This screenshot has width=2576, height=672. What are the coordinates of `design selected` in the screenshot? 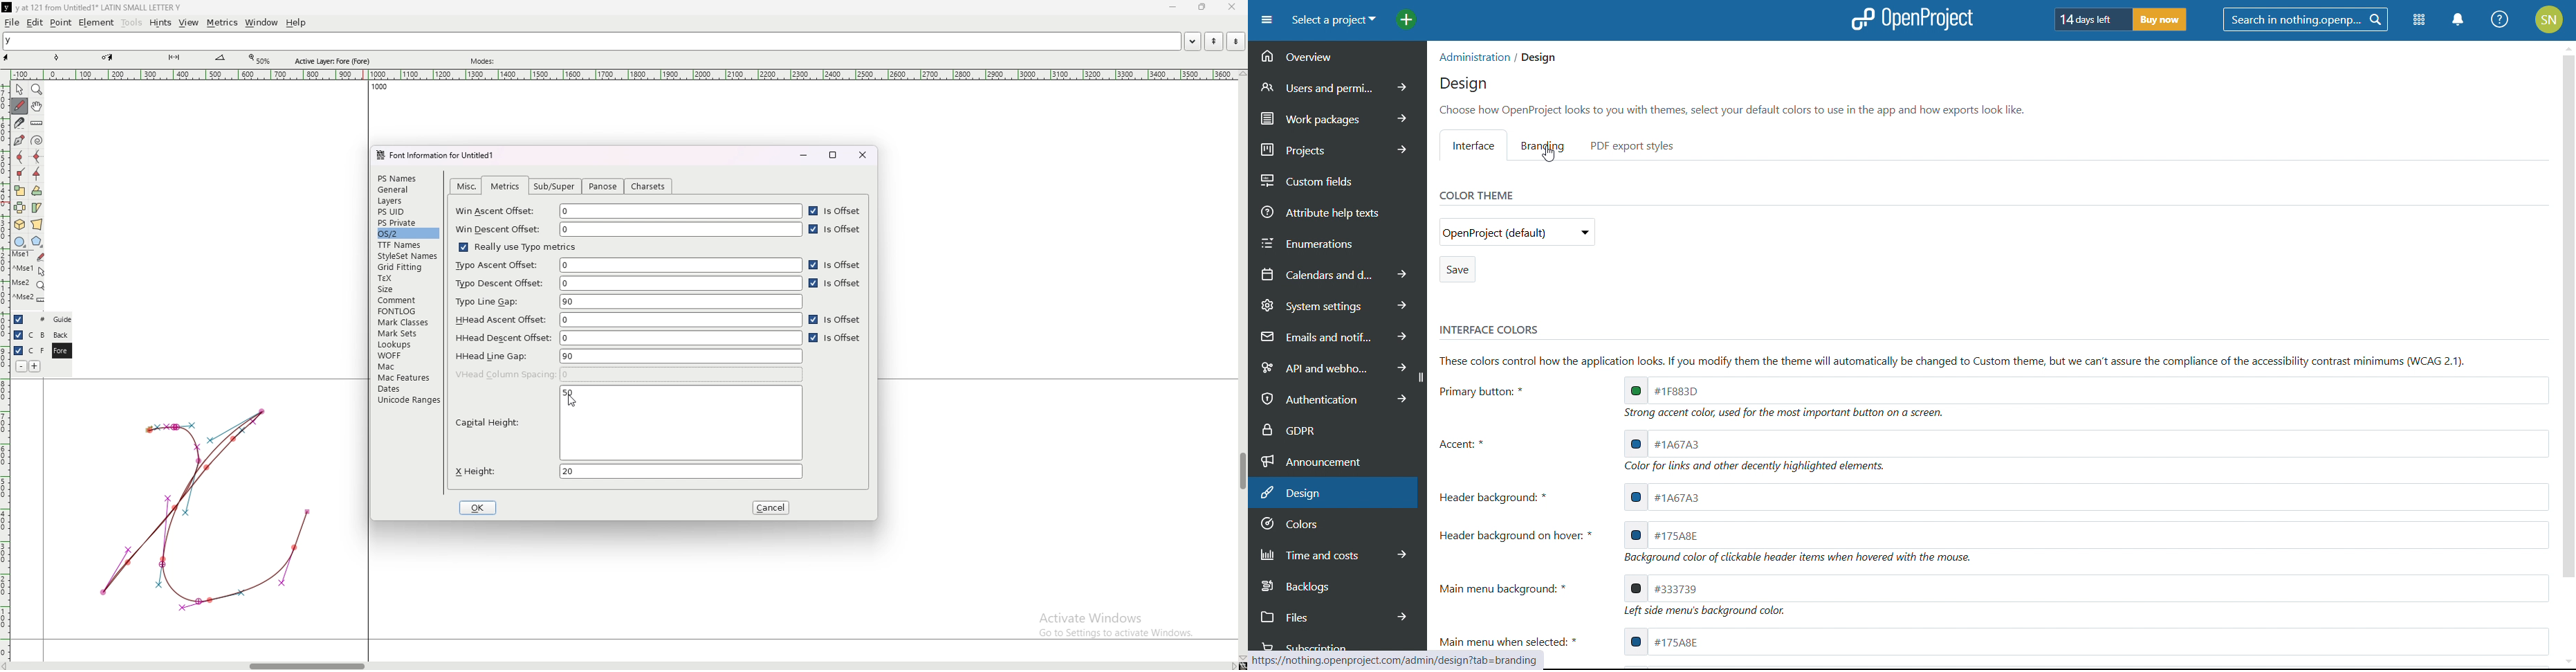 It's located at (1333, 493).